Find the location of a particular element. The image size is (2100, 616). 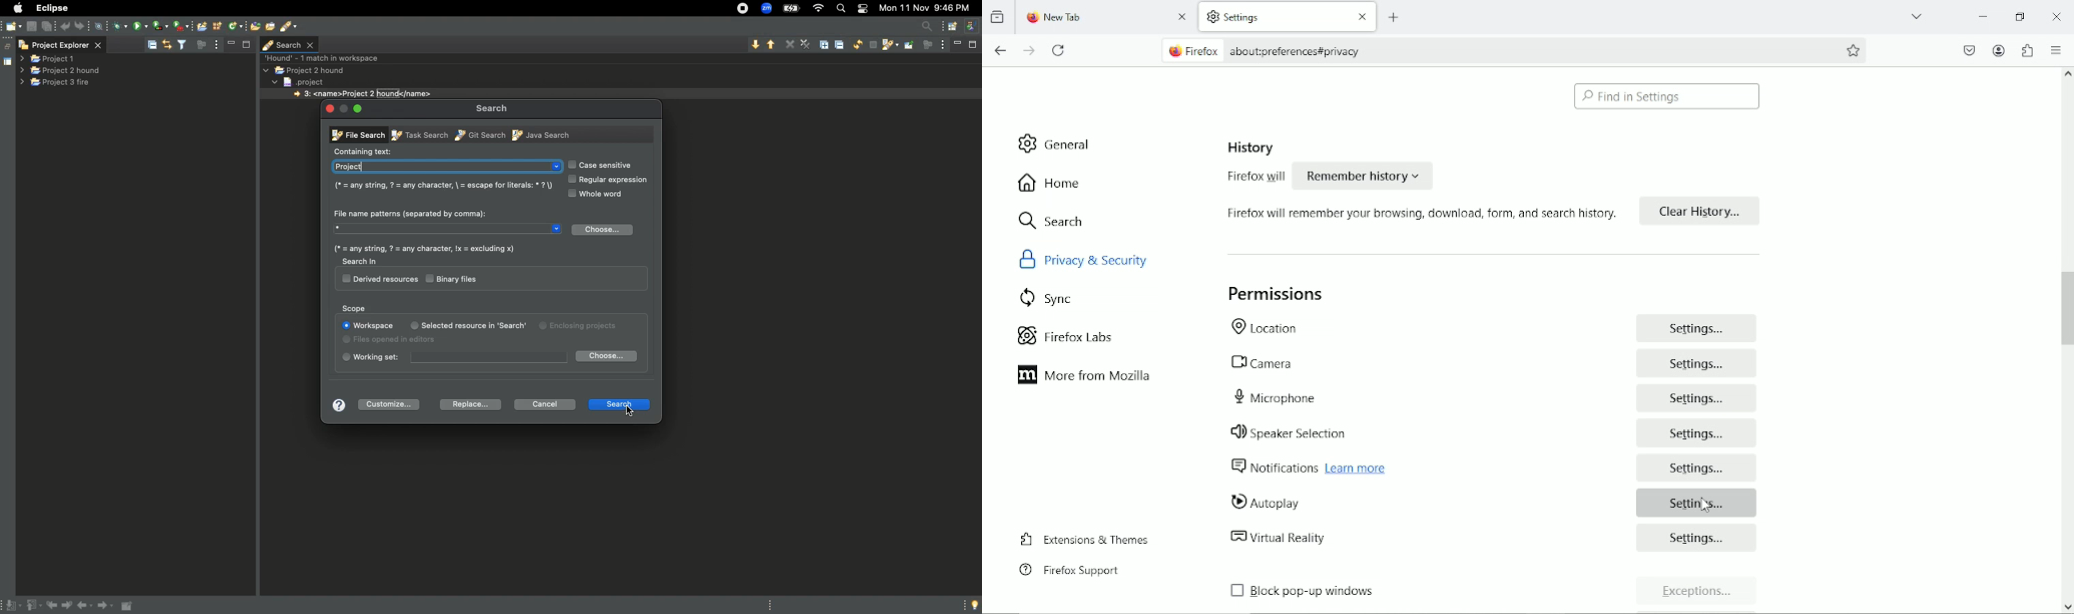

Eclipse is located at coordinates (51, 8).